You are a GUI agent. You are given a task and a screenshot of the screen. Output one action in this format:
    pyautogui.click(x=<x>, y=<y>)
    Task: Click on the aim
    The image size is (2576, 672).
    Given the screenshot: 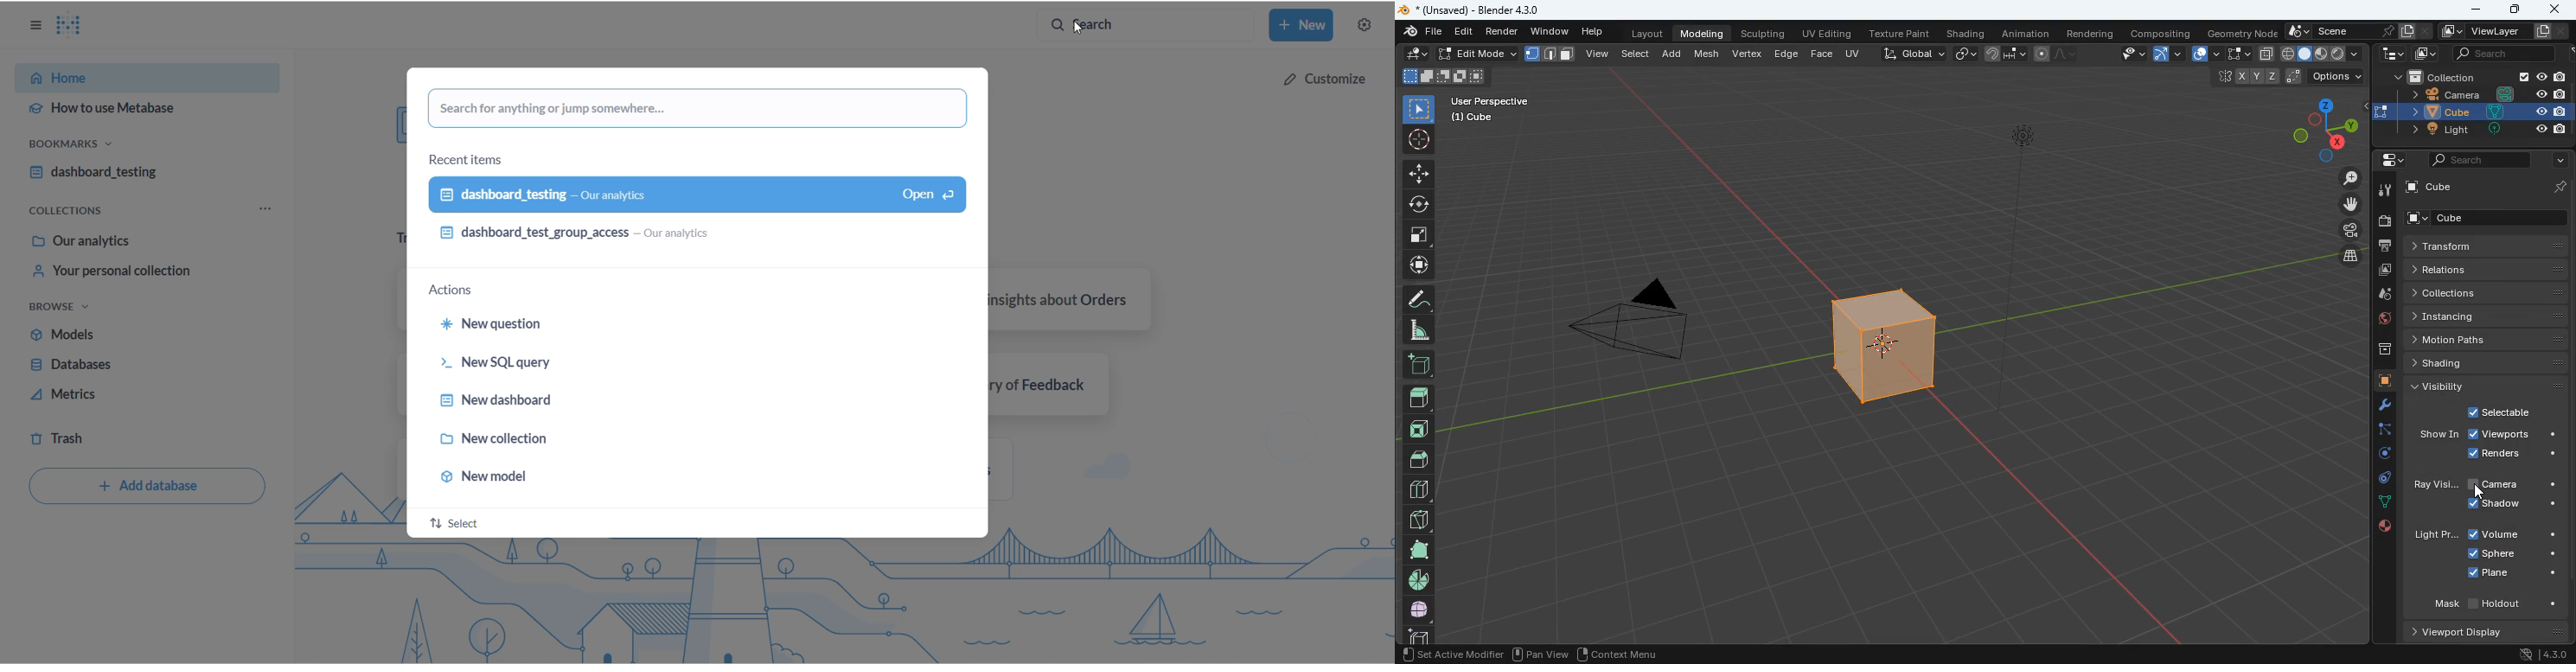 What is the action you would take?
    pyautogui.click(x=1417, y=142)
    